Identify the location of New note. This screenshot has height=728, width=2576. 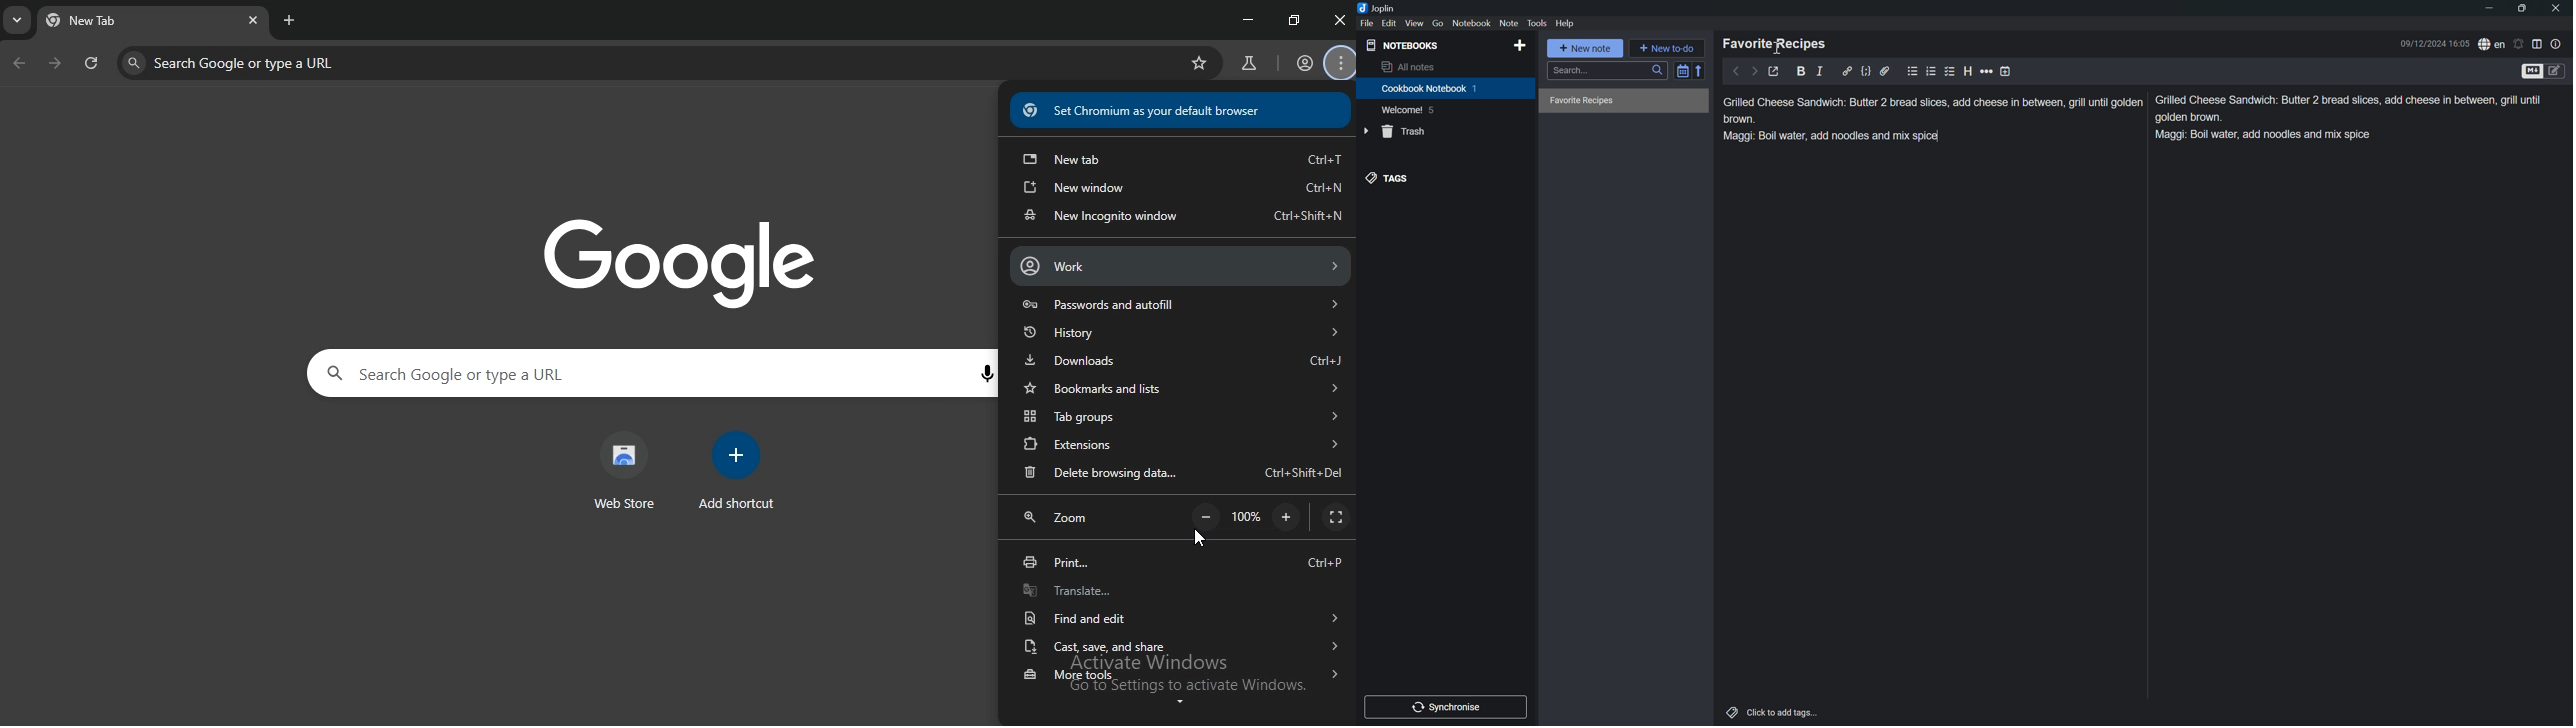
(1586, 47).